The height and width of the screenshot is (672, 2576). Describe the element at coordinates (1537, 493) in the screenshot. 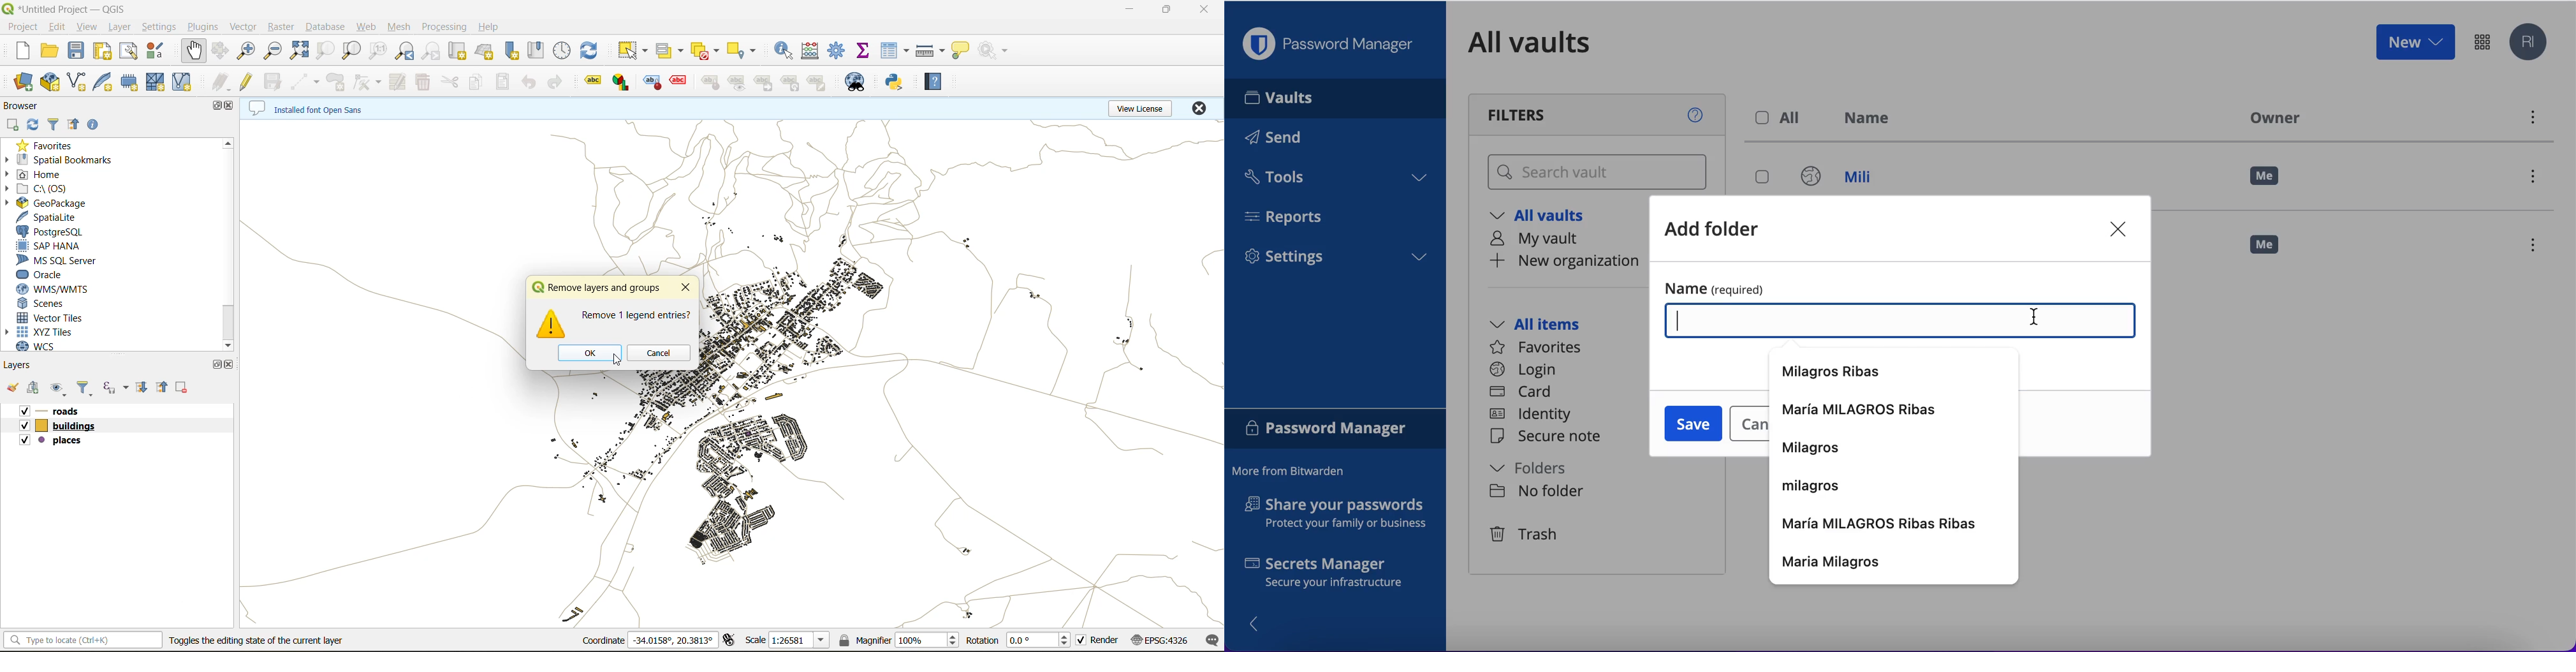

I see `no folder` at that location.